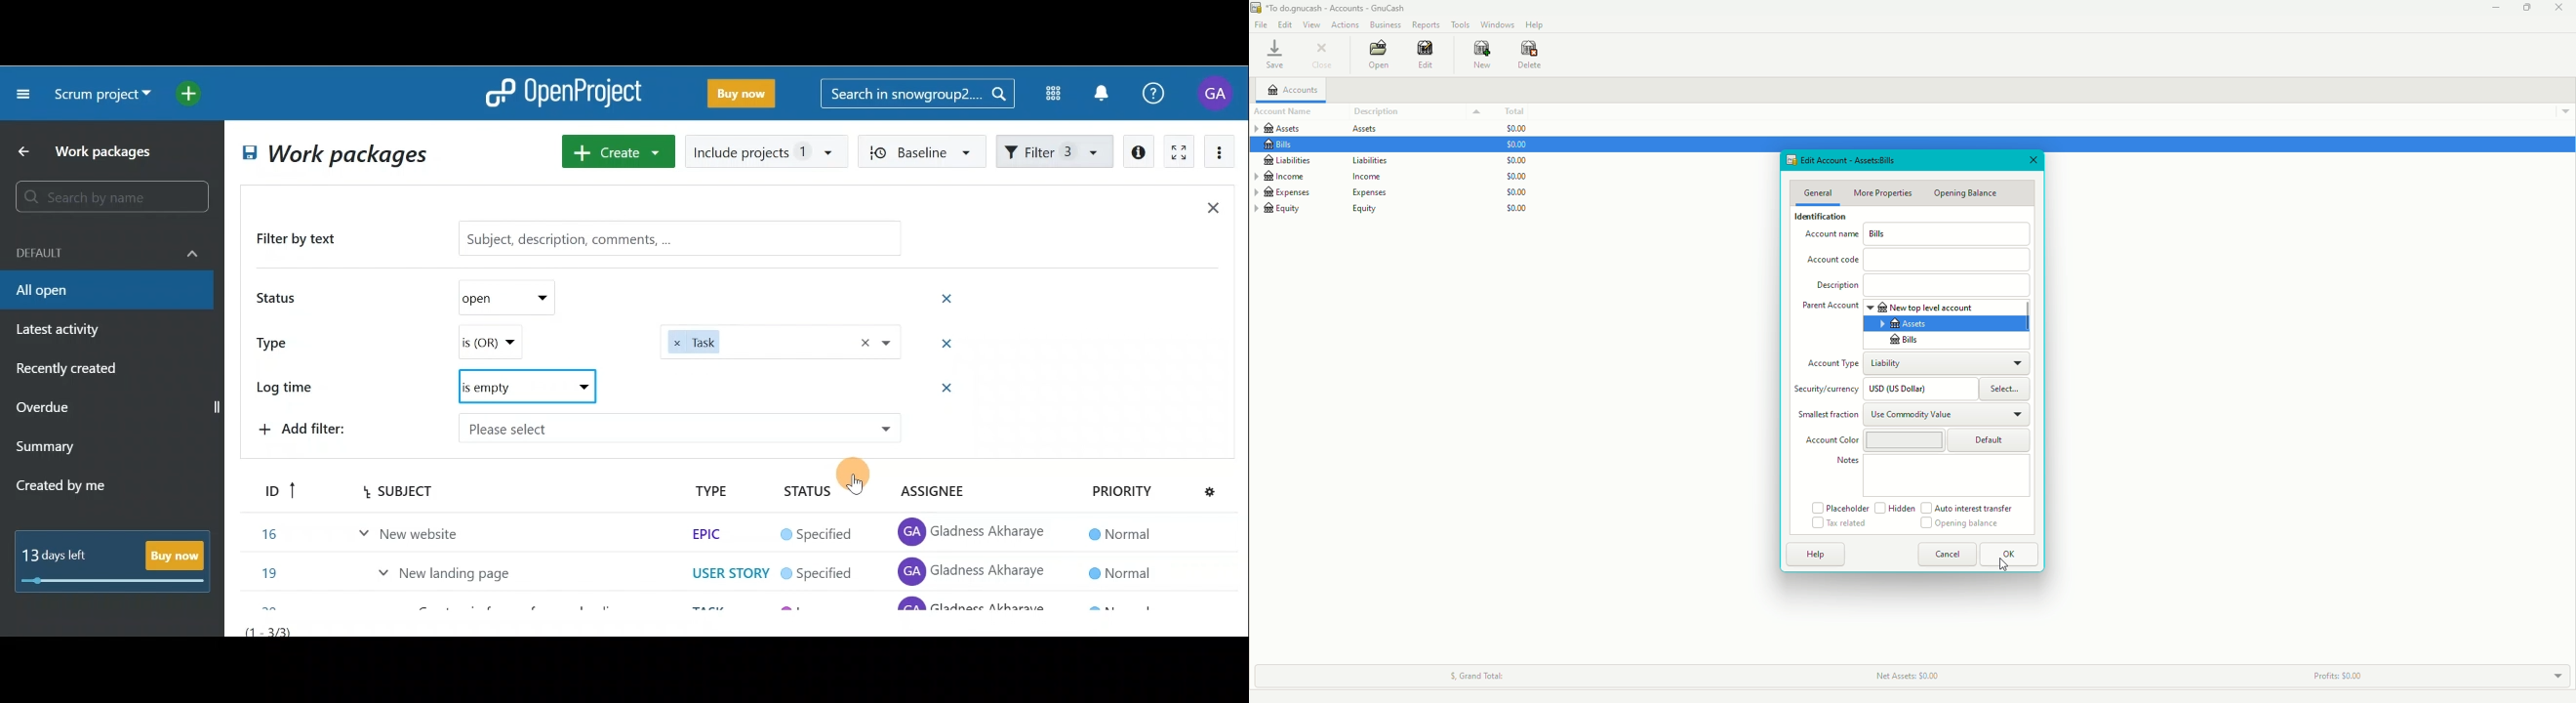 The height and width of the screenshot is (728, 2576). I want to click on Use Commodity Value, so click(1947, 413).